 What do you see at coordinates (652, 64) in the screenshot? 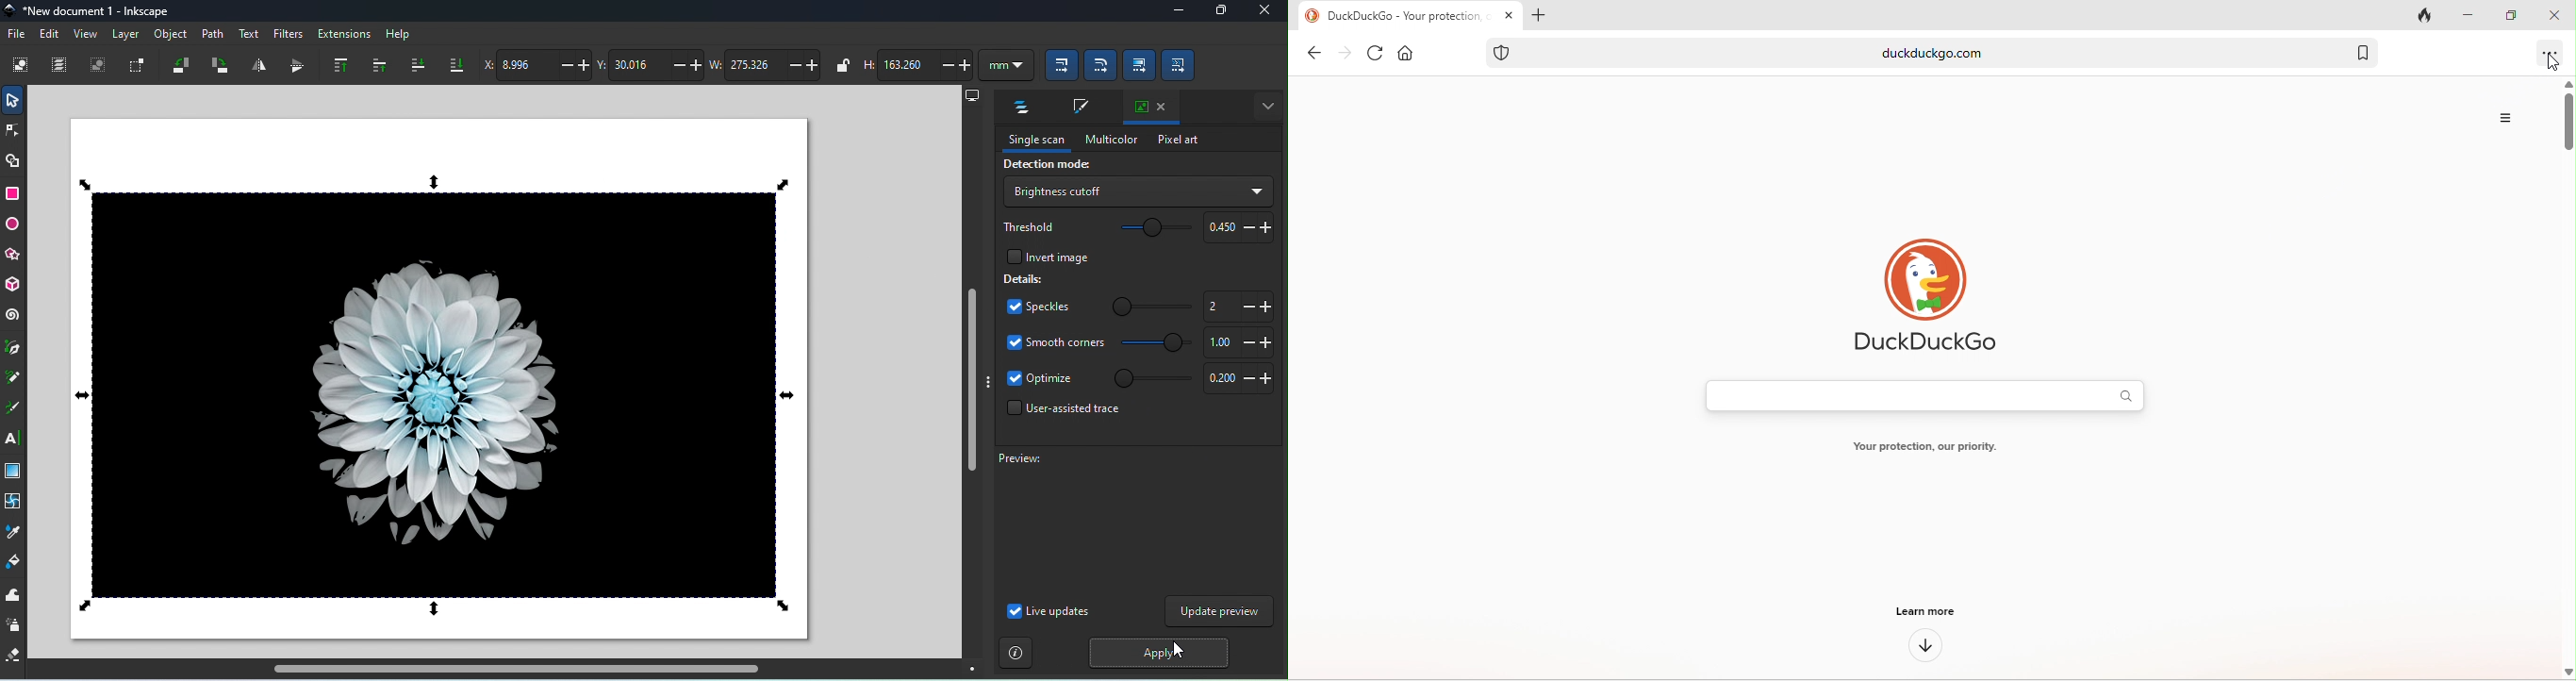
I see `Vertical coordinate of the selection` at bounding box center [652, 64].